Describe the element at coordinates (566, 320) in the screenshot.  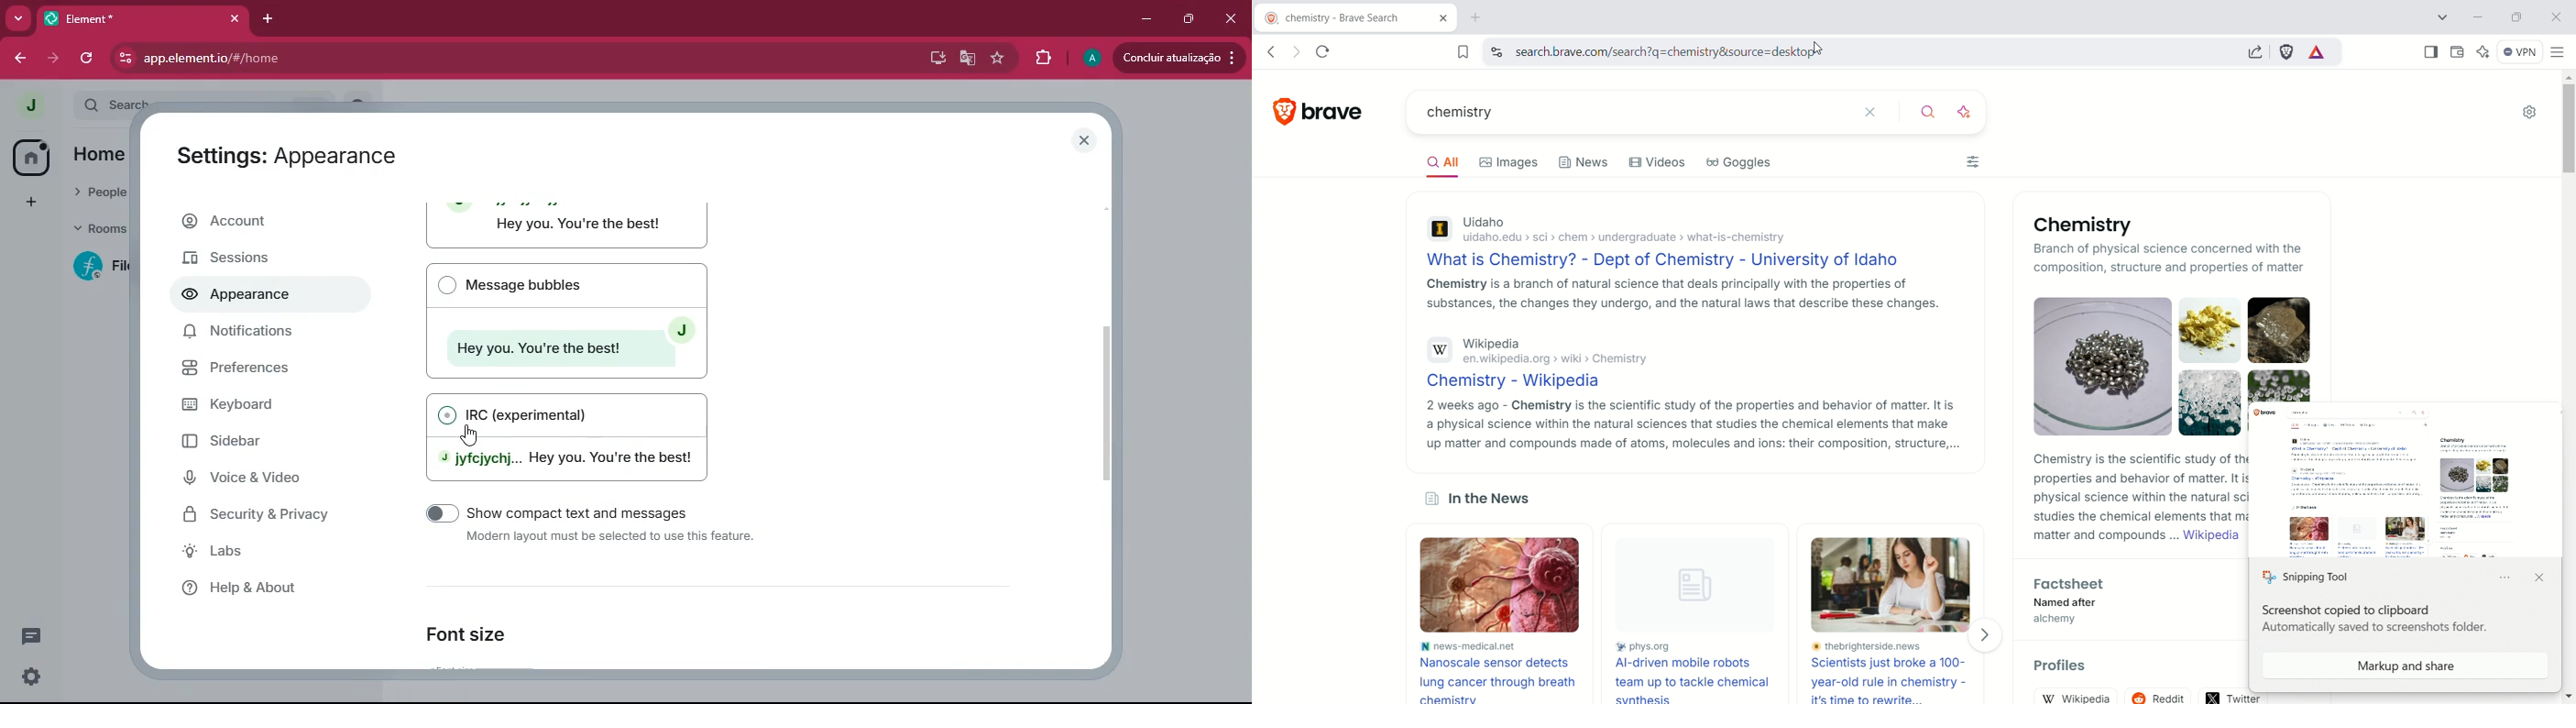
I see `Message bubbles` at that location.